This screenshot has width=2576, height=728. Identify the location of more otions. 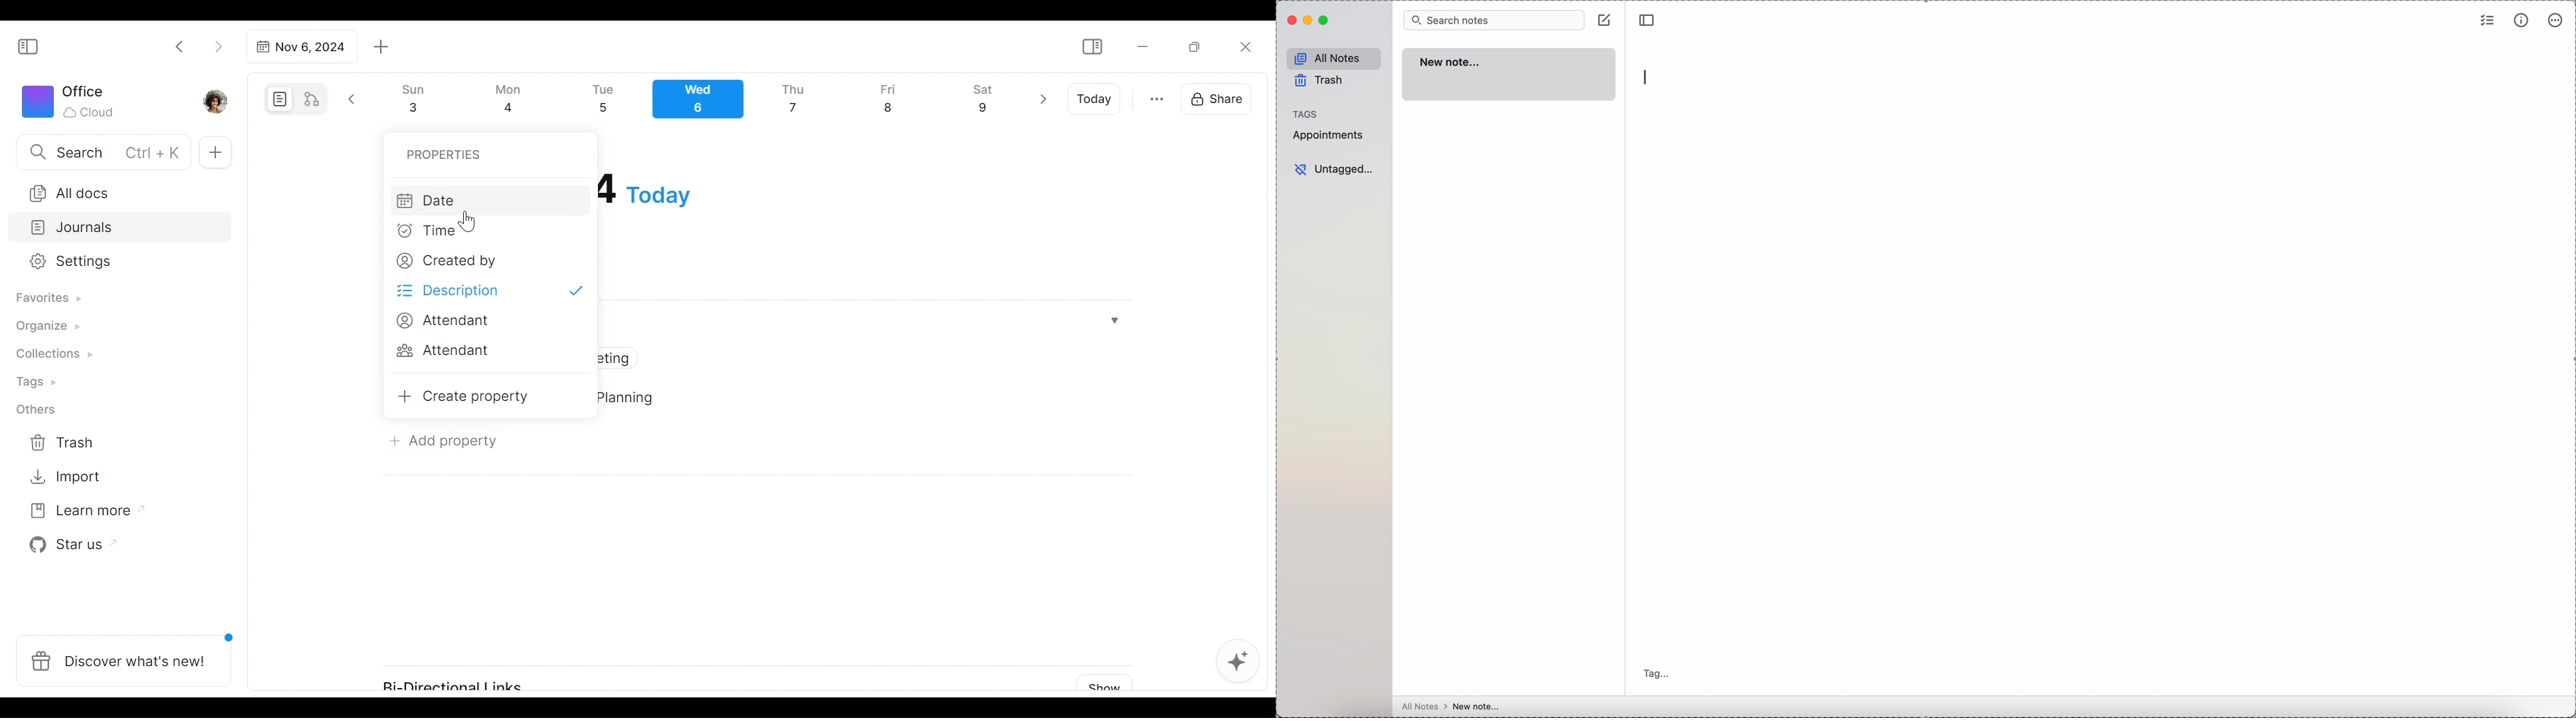
(1157, 98).